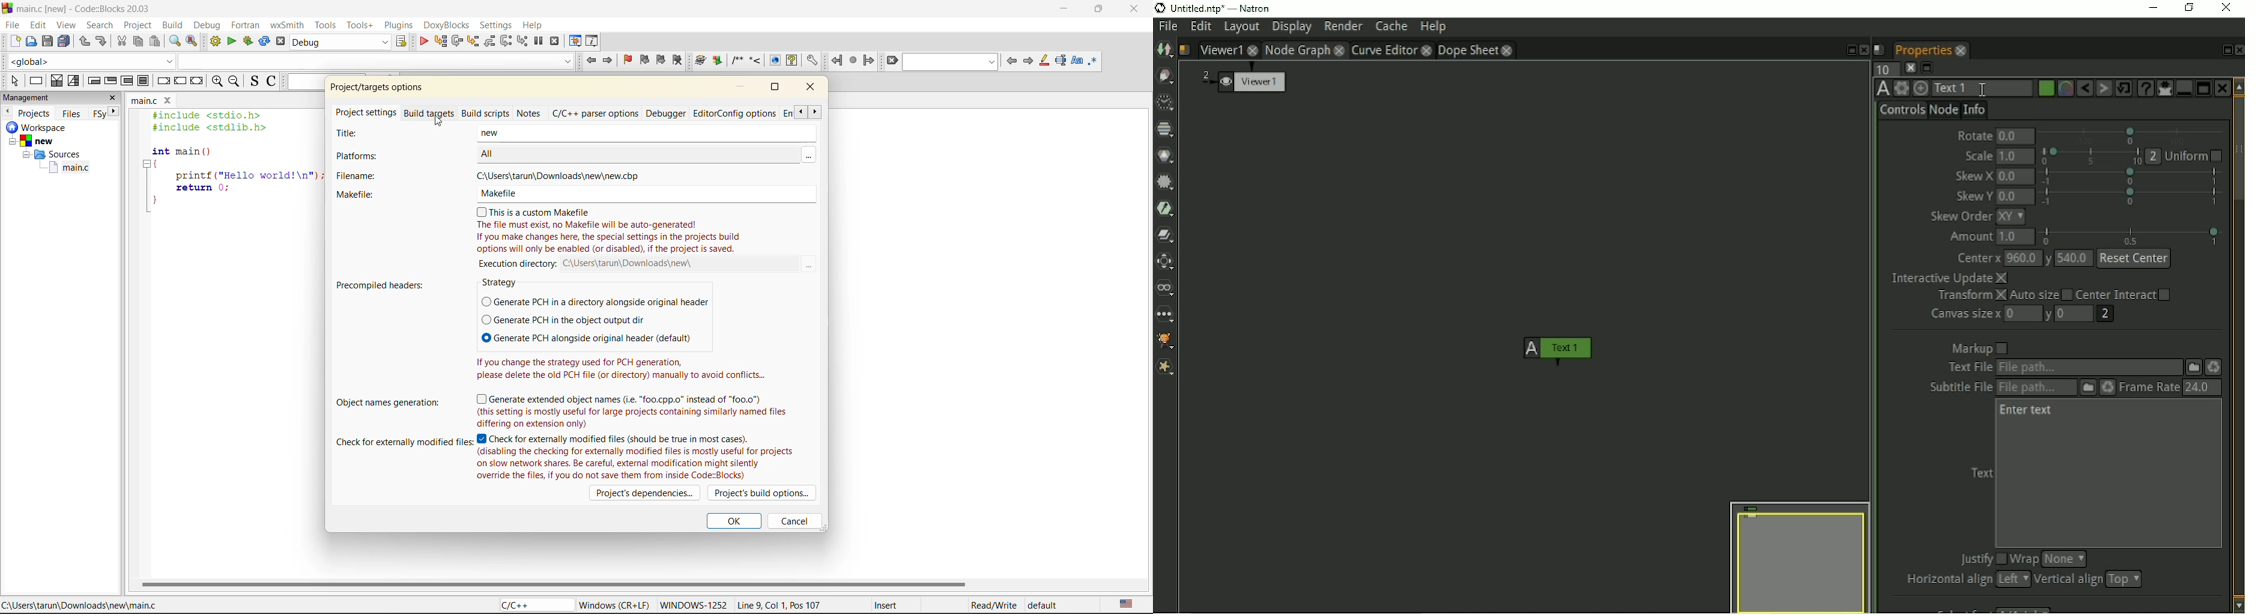  Describe the element at coordinates (615, 604) in the screenshot. I see `Windows (CR + LF)` at that location.